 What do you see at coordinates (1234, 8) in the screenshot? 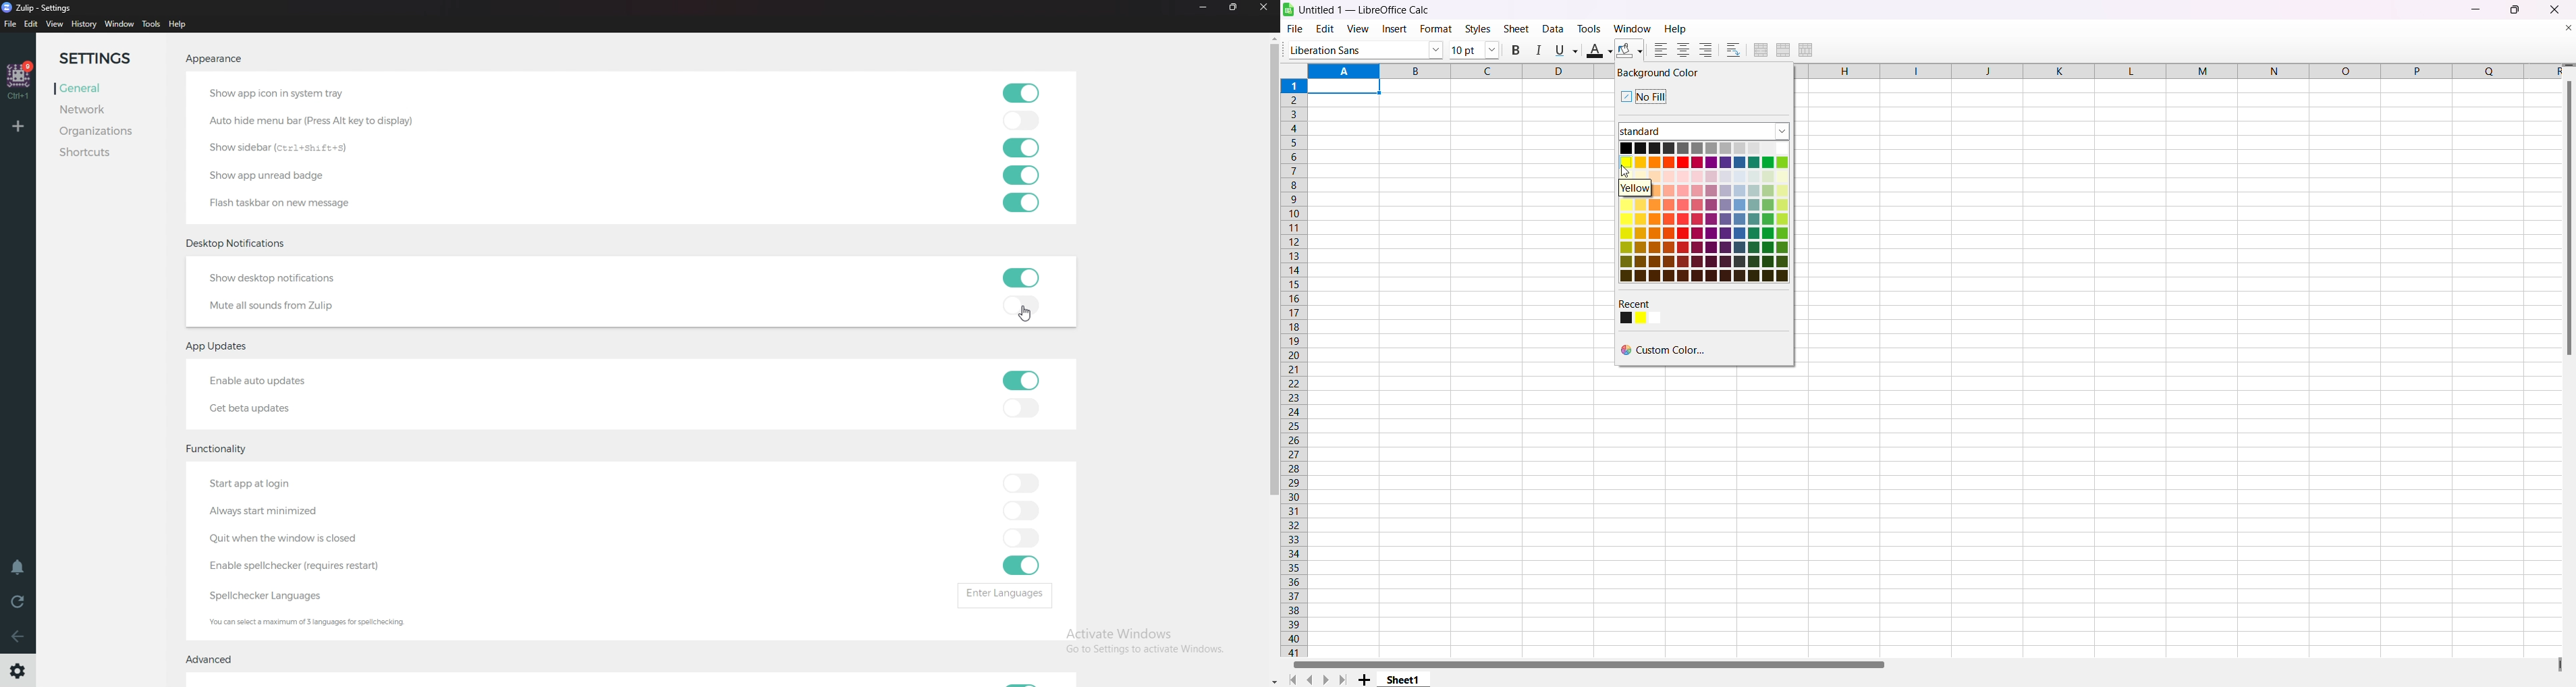
I see `Resize` at bounding box center [1234, 8].